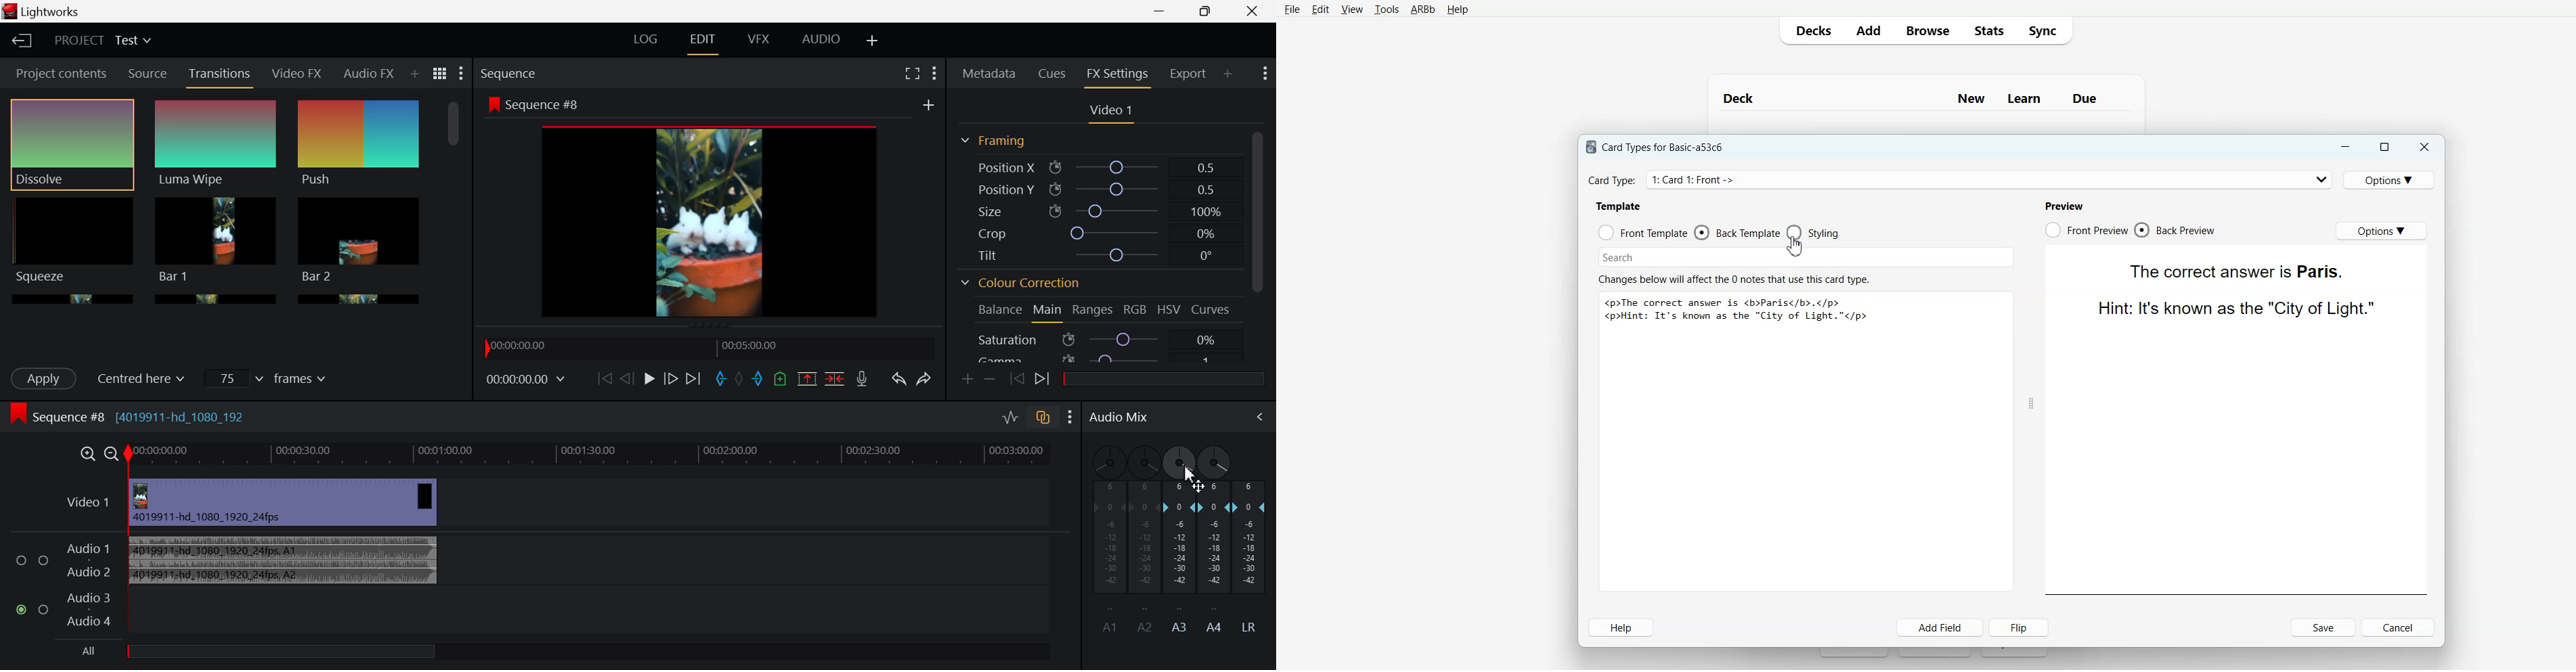  What do you see at coordinates (2086, 230) in the screenshot?
I see `Front Preview` at bounding box center [2086, 230].